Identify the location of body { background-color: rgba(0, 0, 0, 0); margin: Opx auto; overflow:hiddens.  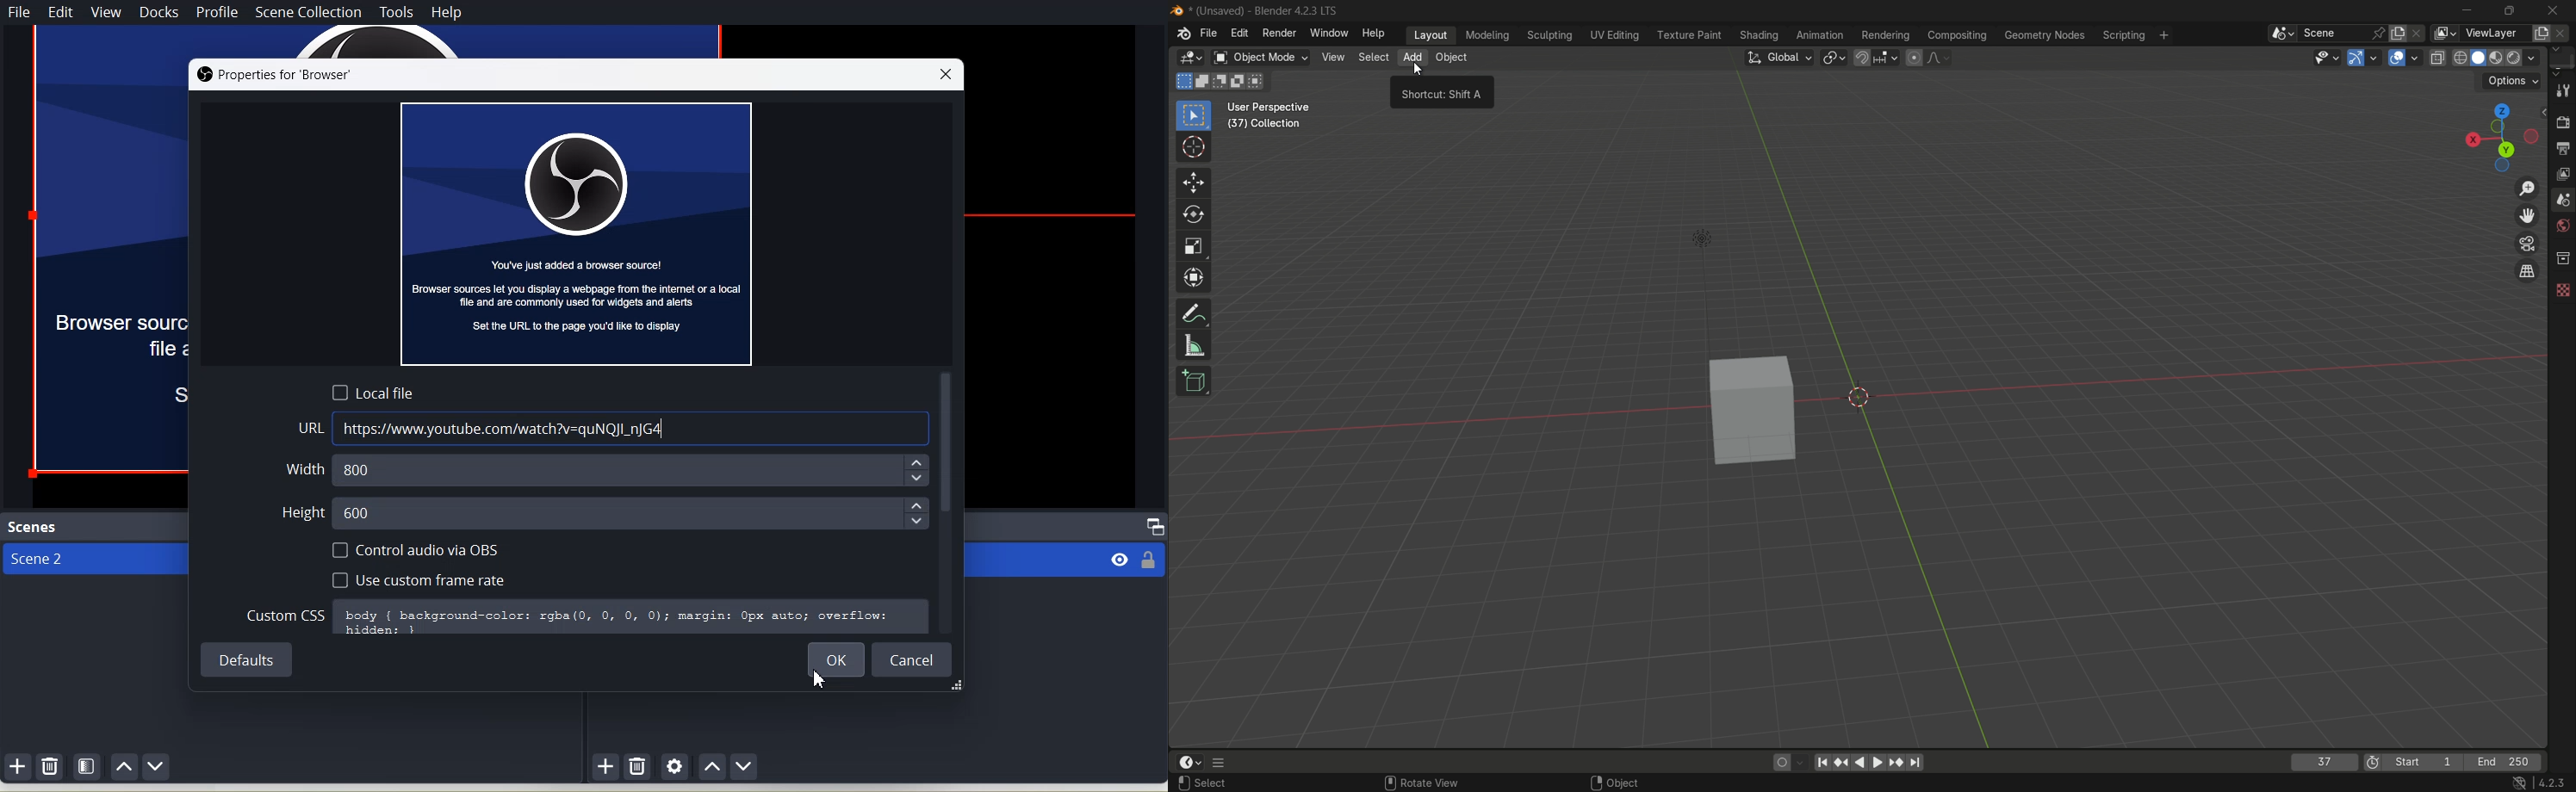
(632, 618).